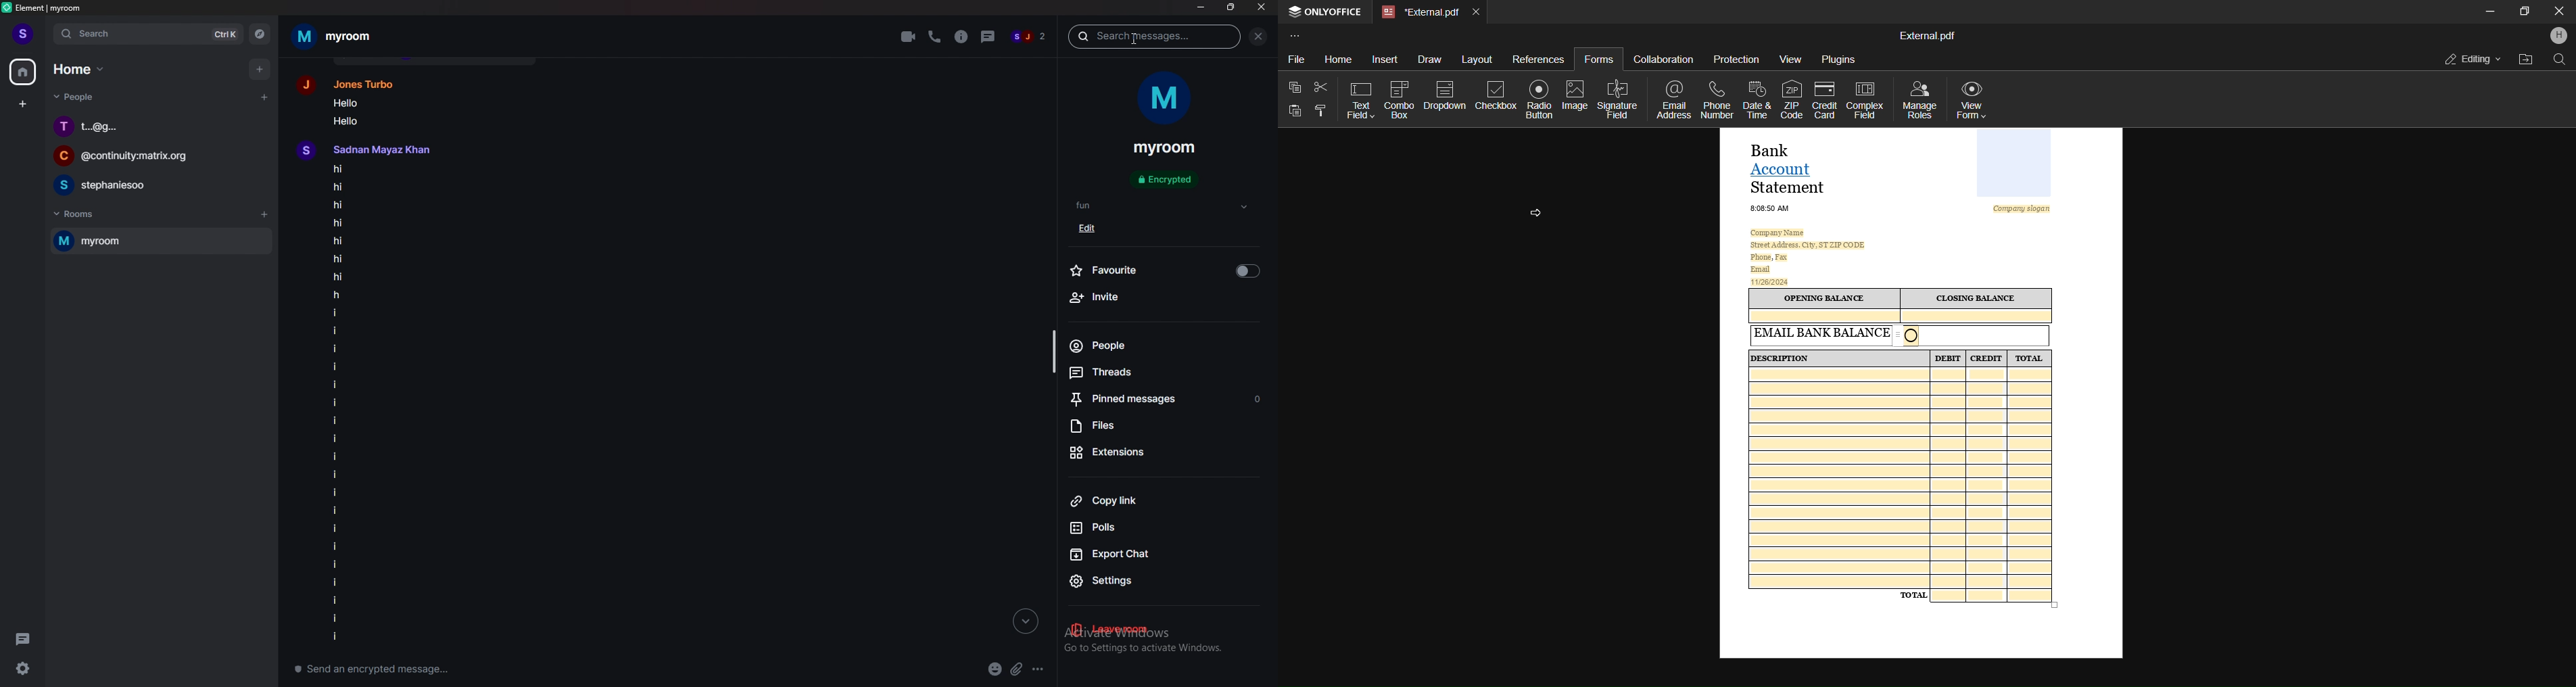 The width and height of the screenshot is (2576, 700). I want to click on encrypted, so click(1167, 180).